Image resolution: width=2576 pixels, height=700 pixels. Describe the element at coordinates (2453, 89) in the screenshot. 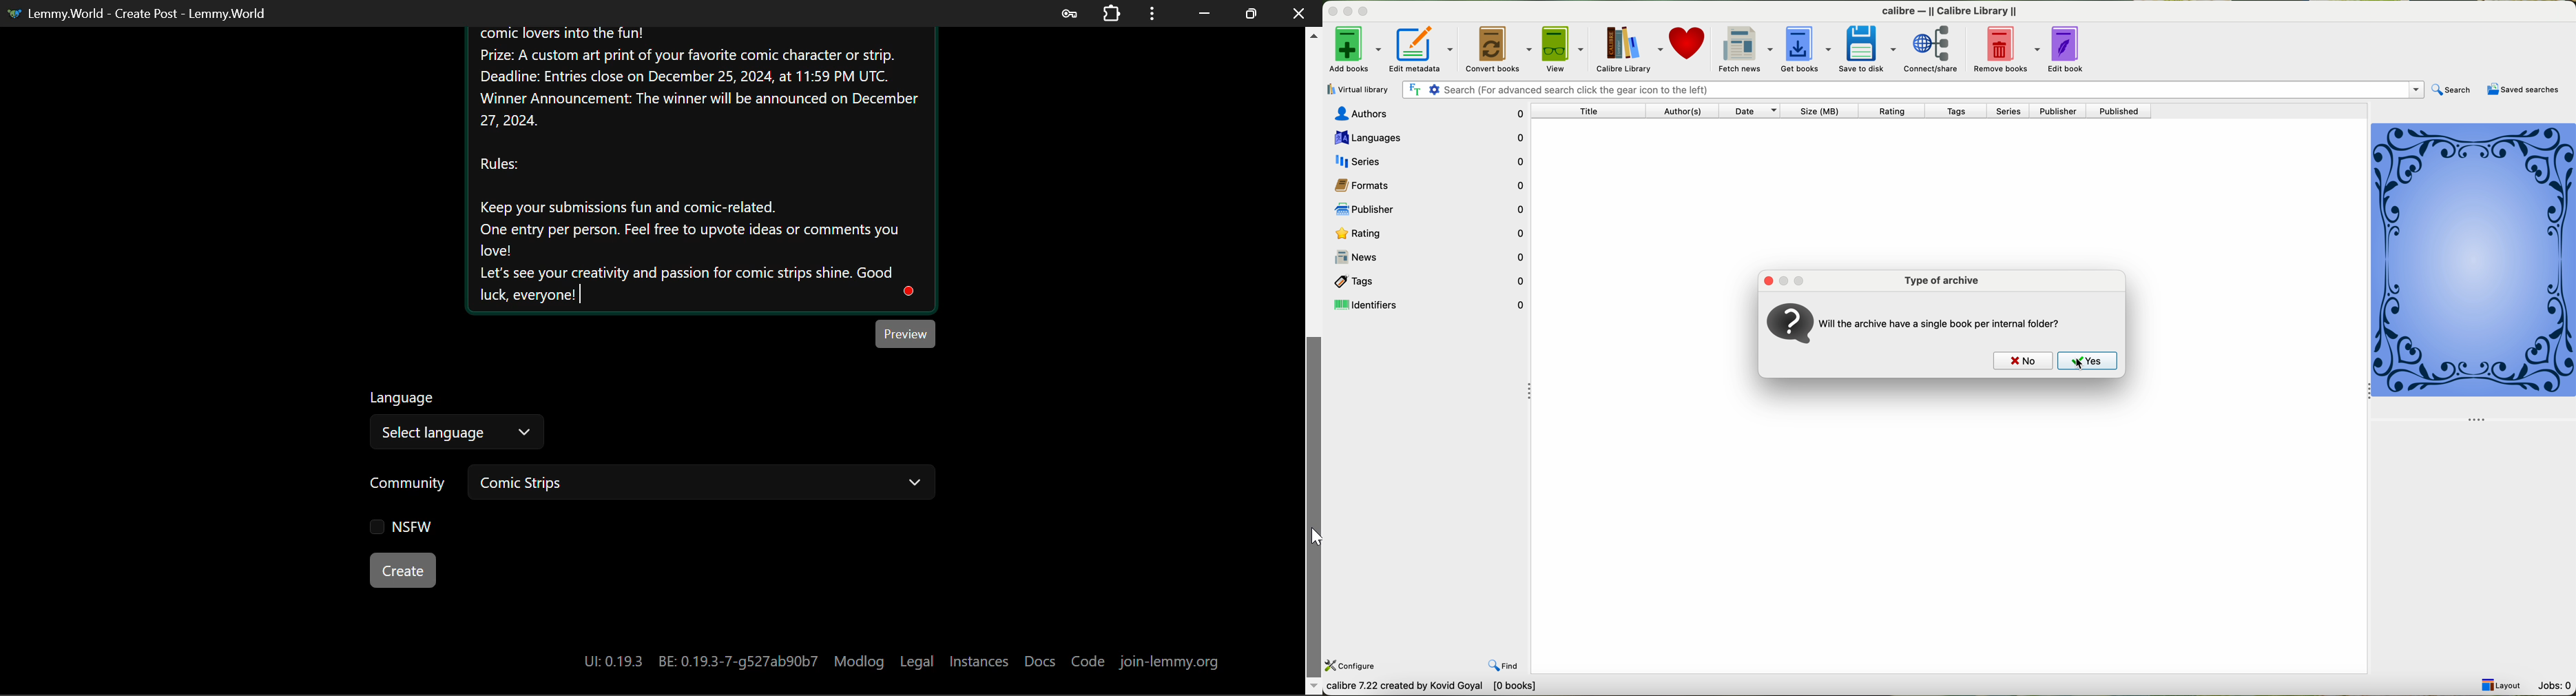

I see `search` at that location.